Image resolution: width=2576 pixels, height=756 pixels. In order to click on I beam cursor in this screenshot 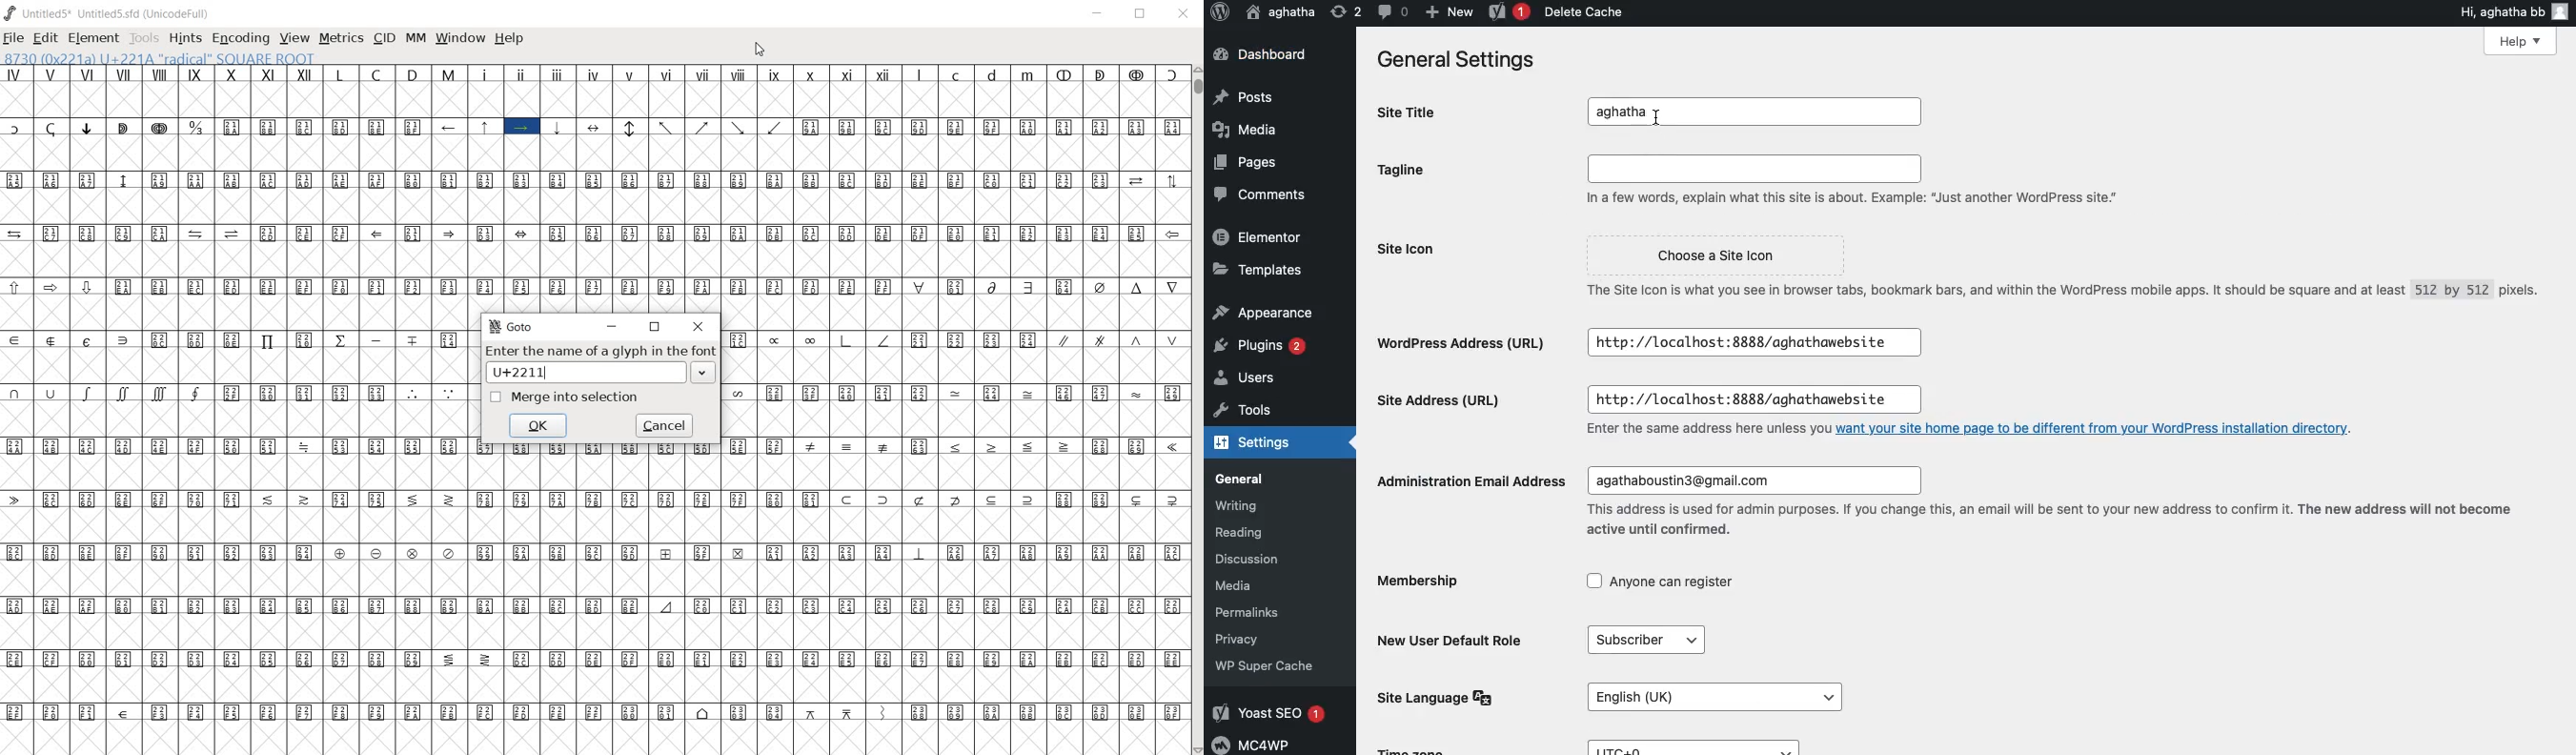, I will do `click(1660, 118)`.